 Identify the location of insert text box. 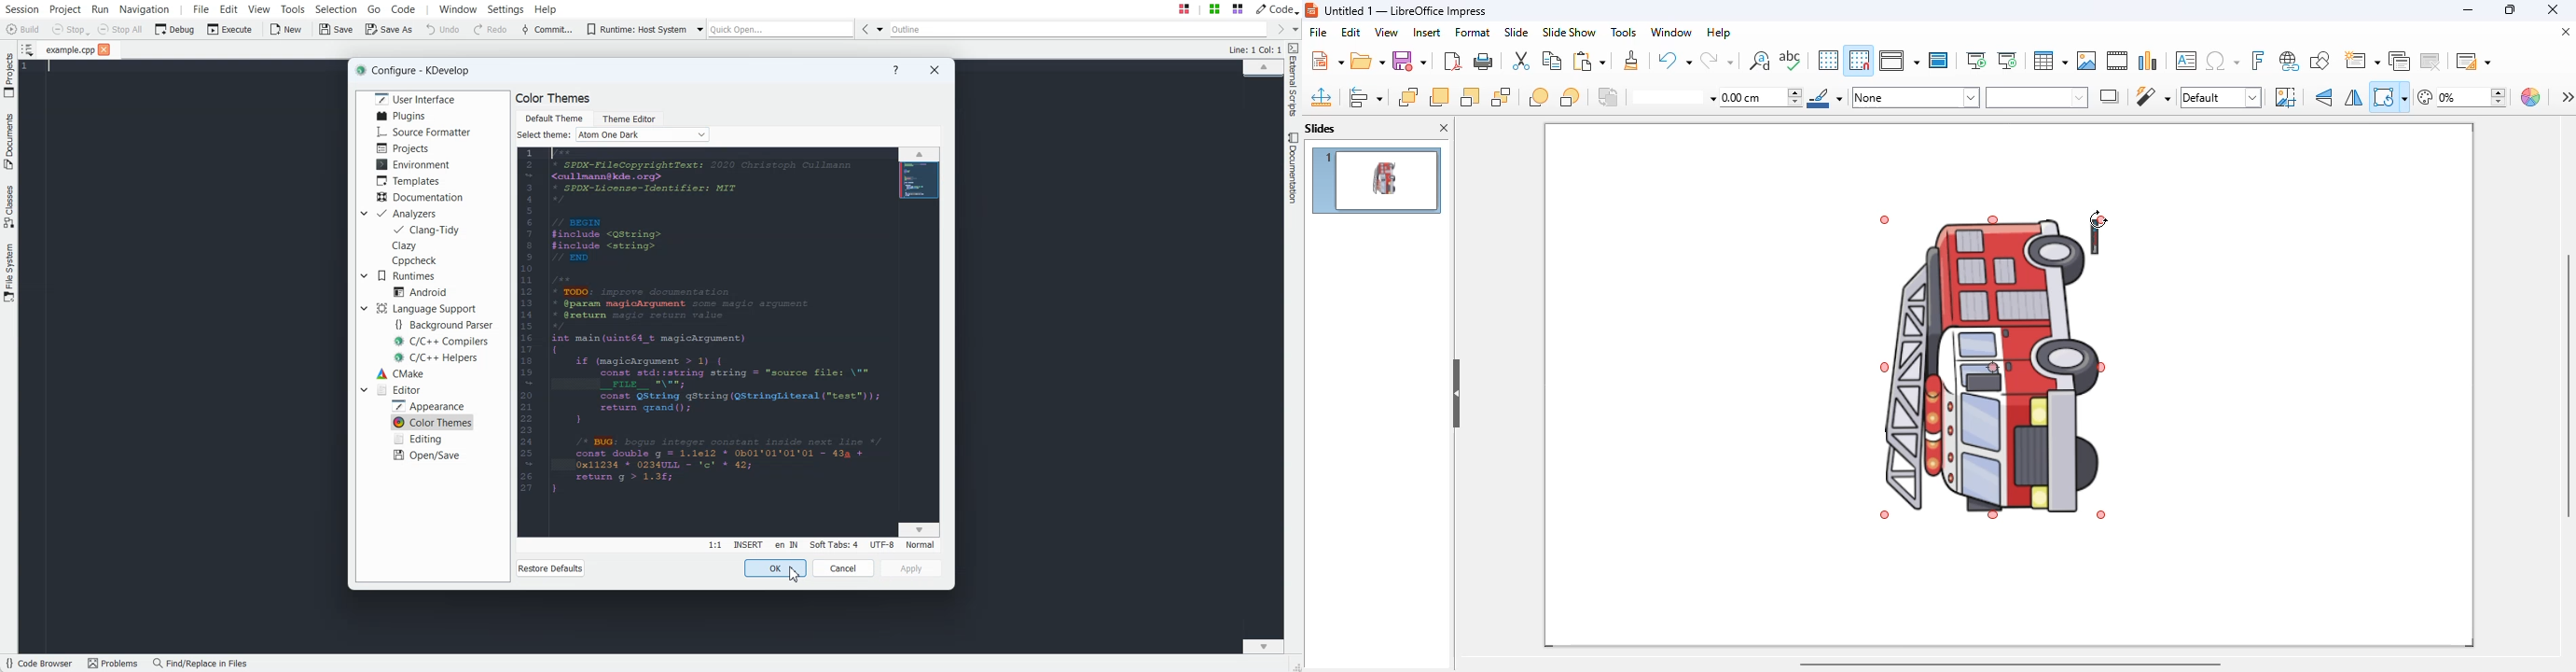
(2185, 61).